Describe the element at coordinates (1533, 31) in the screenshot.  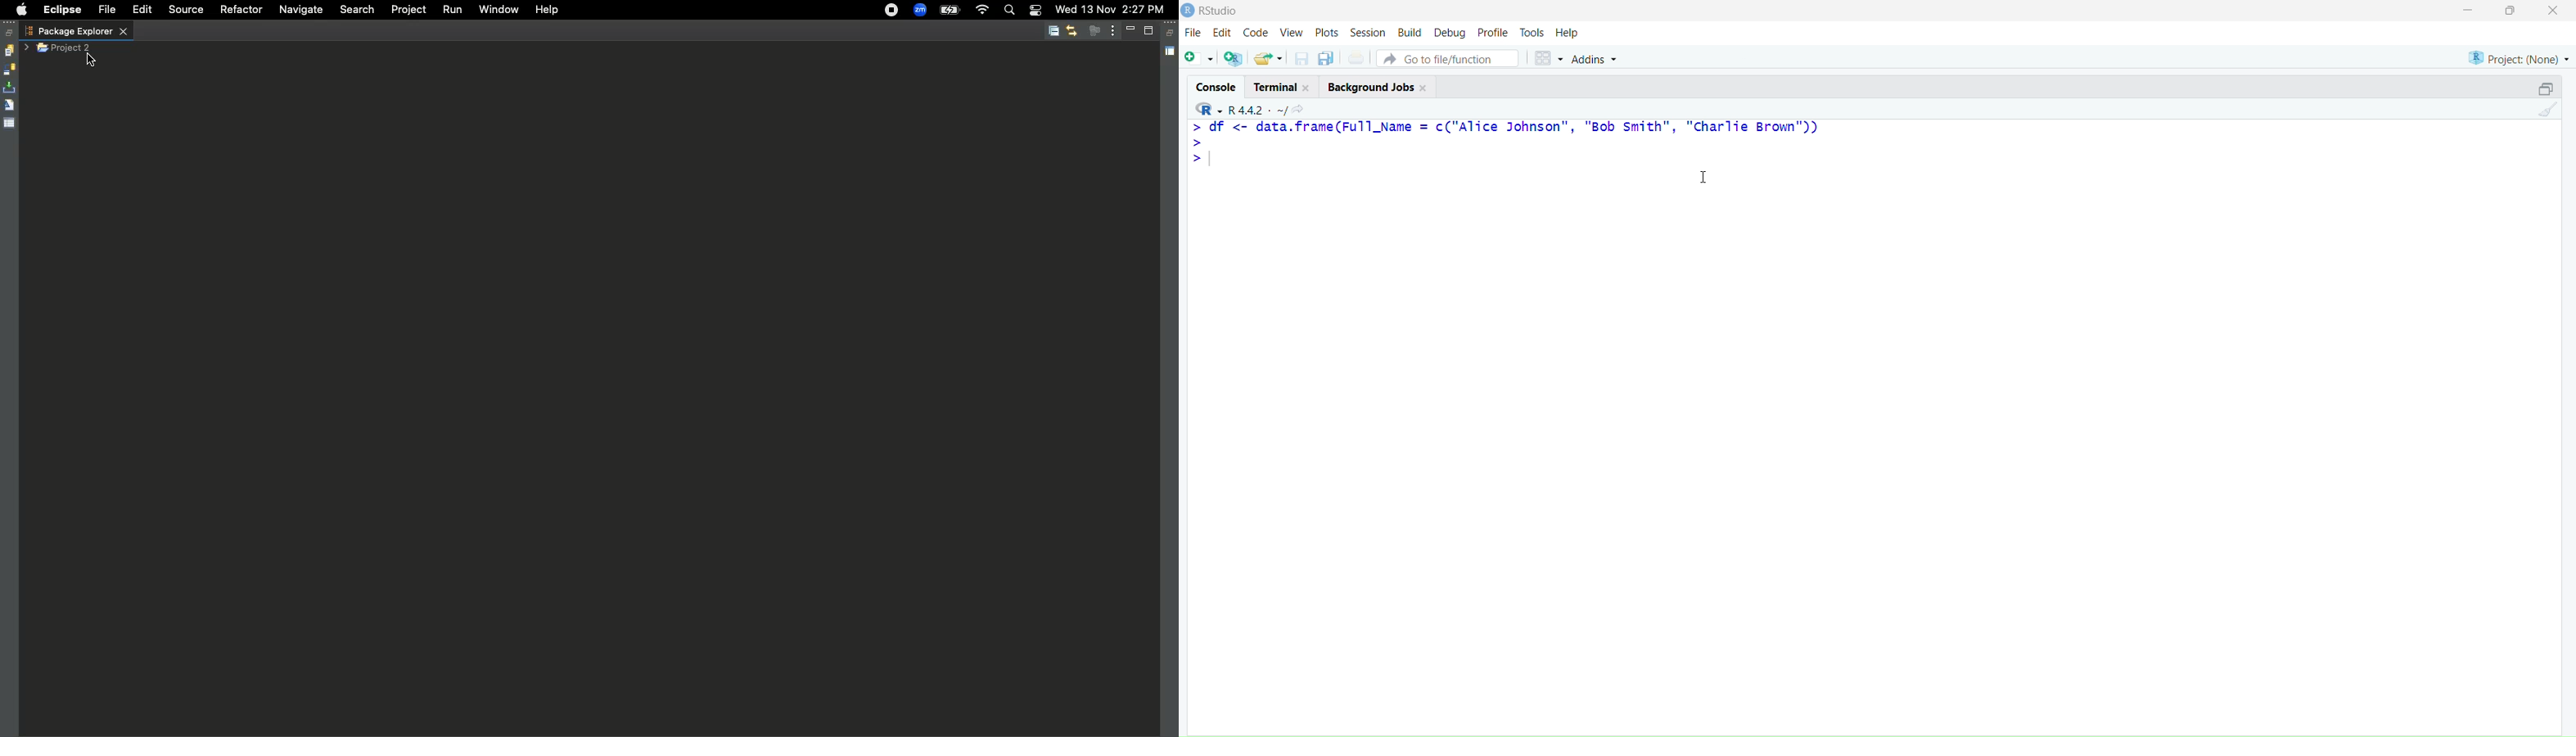
I see `Tools` at that location.